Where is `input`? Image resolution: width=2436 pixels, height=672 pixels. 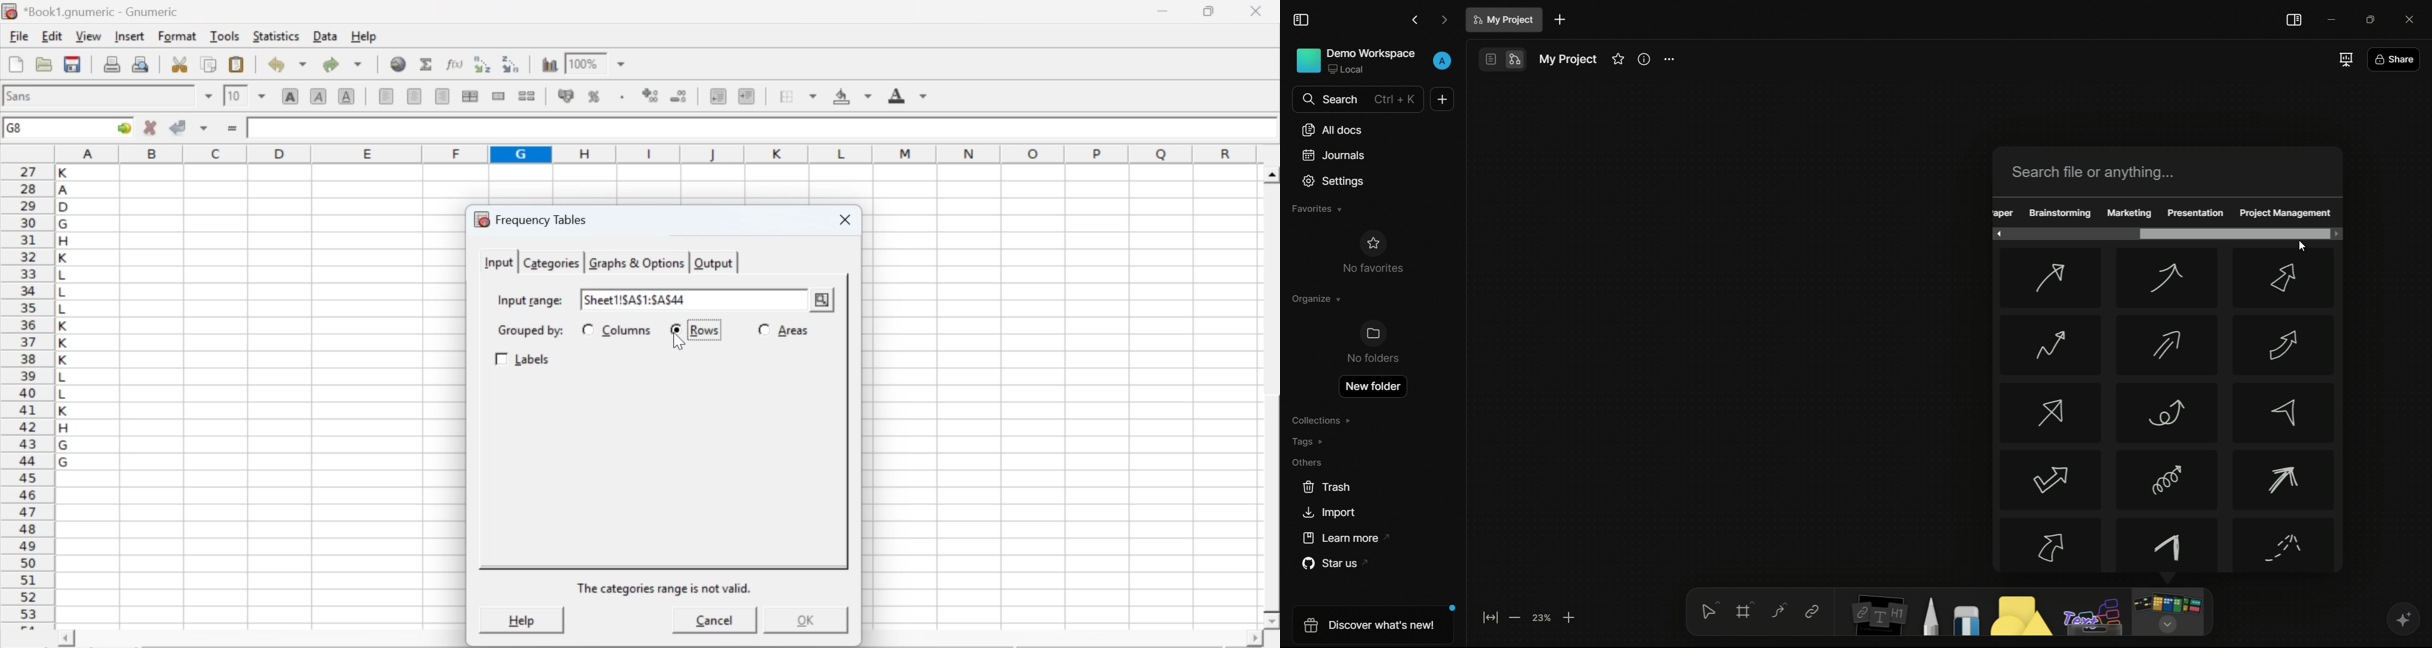 input is located at coordinates (497, 261).